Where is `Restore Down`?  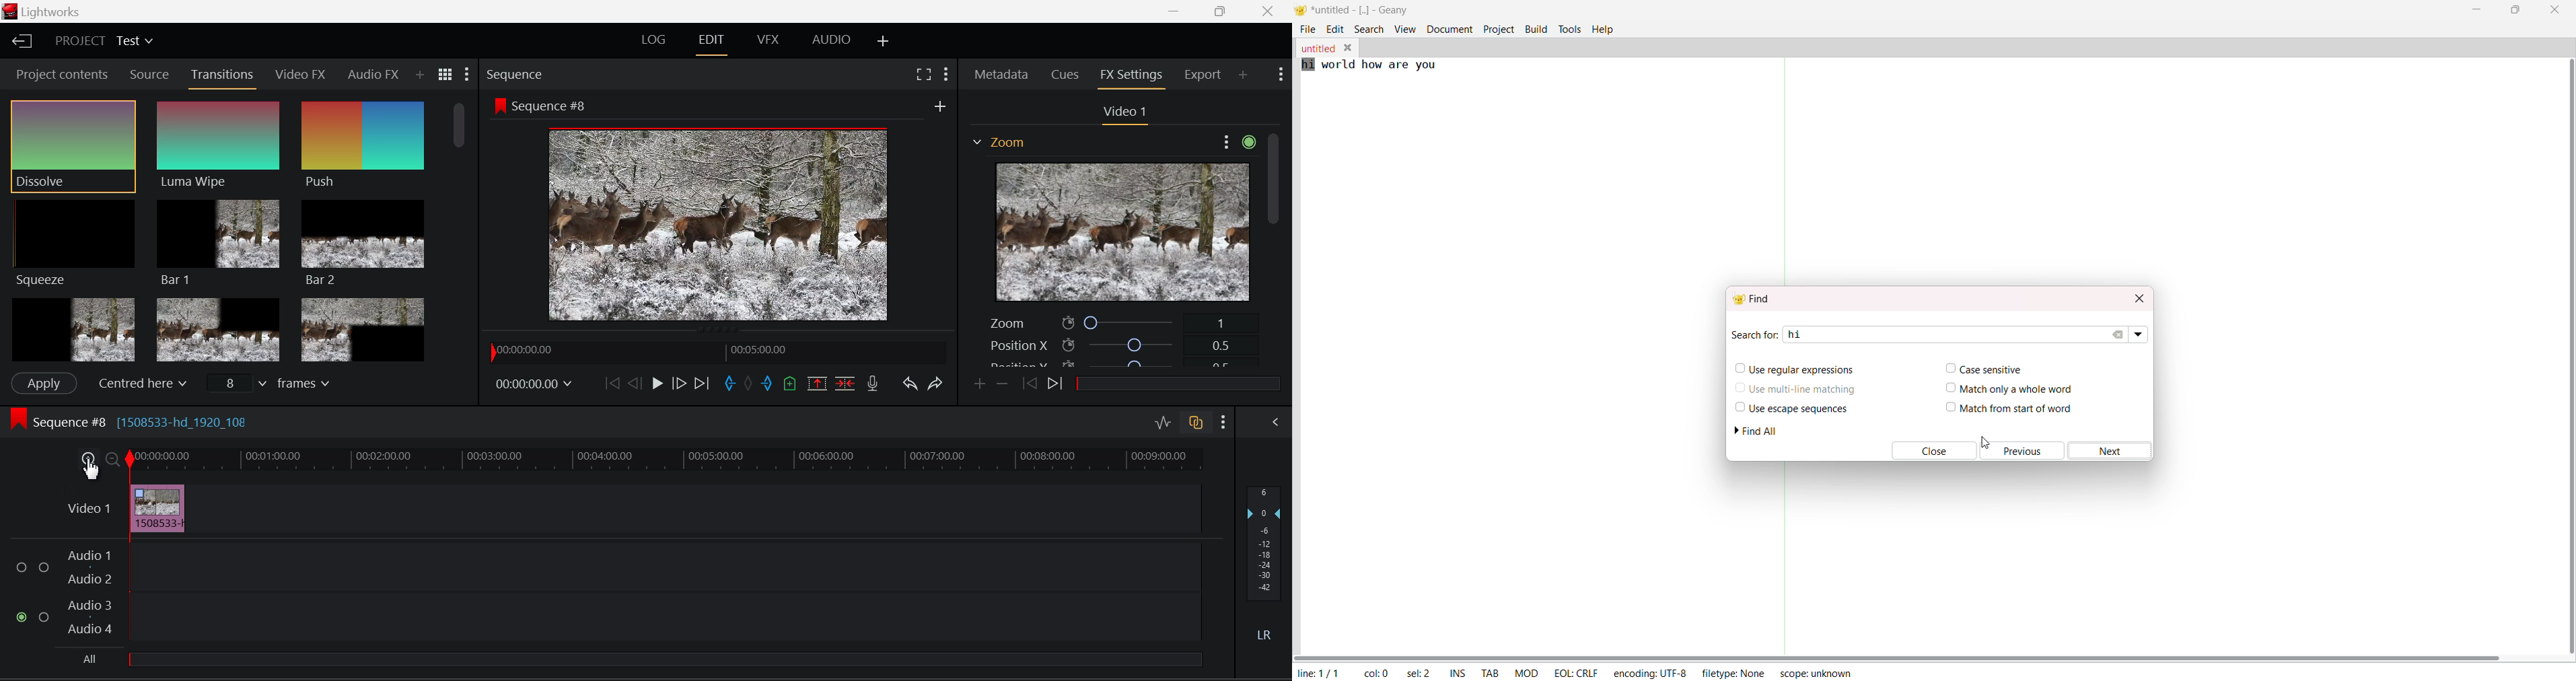 Restore Down is located at coordinates (1176, 11).